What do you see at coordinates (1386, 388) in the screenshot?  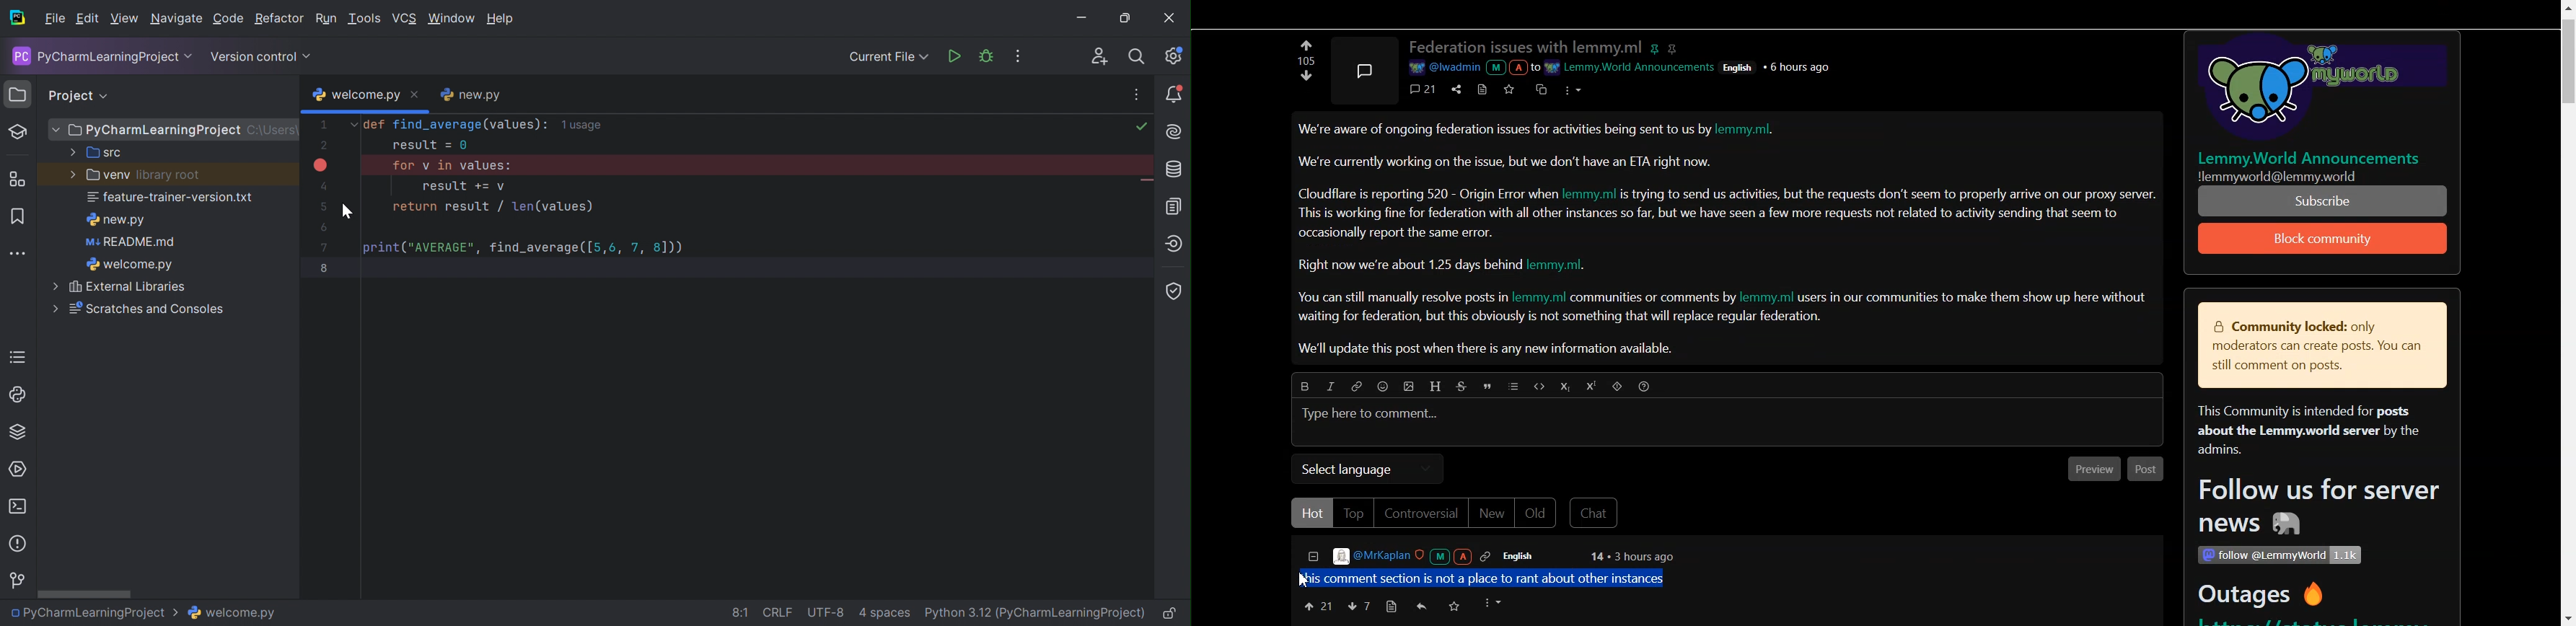 I see `Emoji` at bounding box center [1386, 388].